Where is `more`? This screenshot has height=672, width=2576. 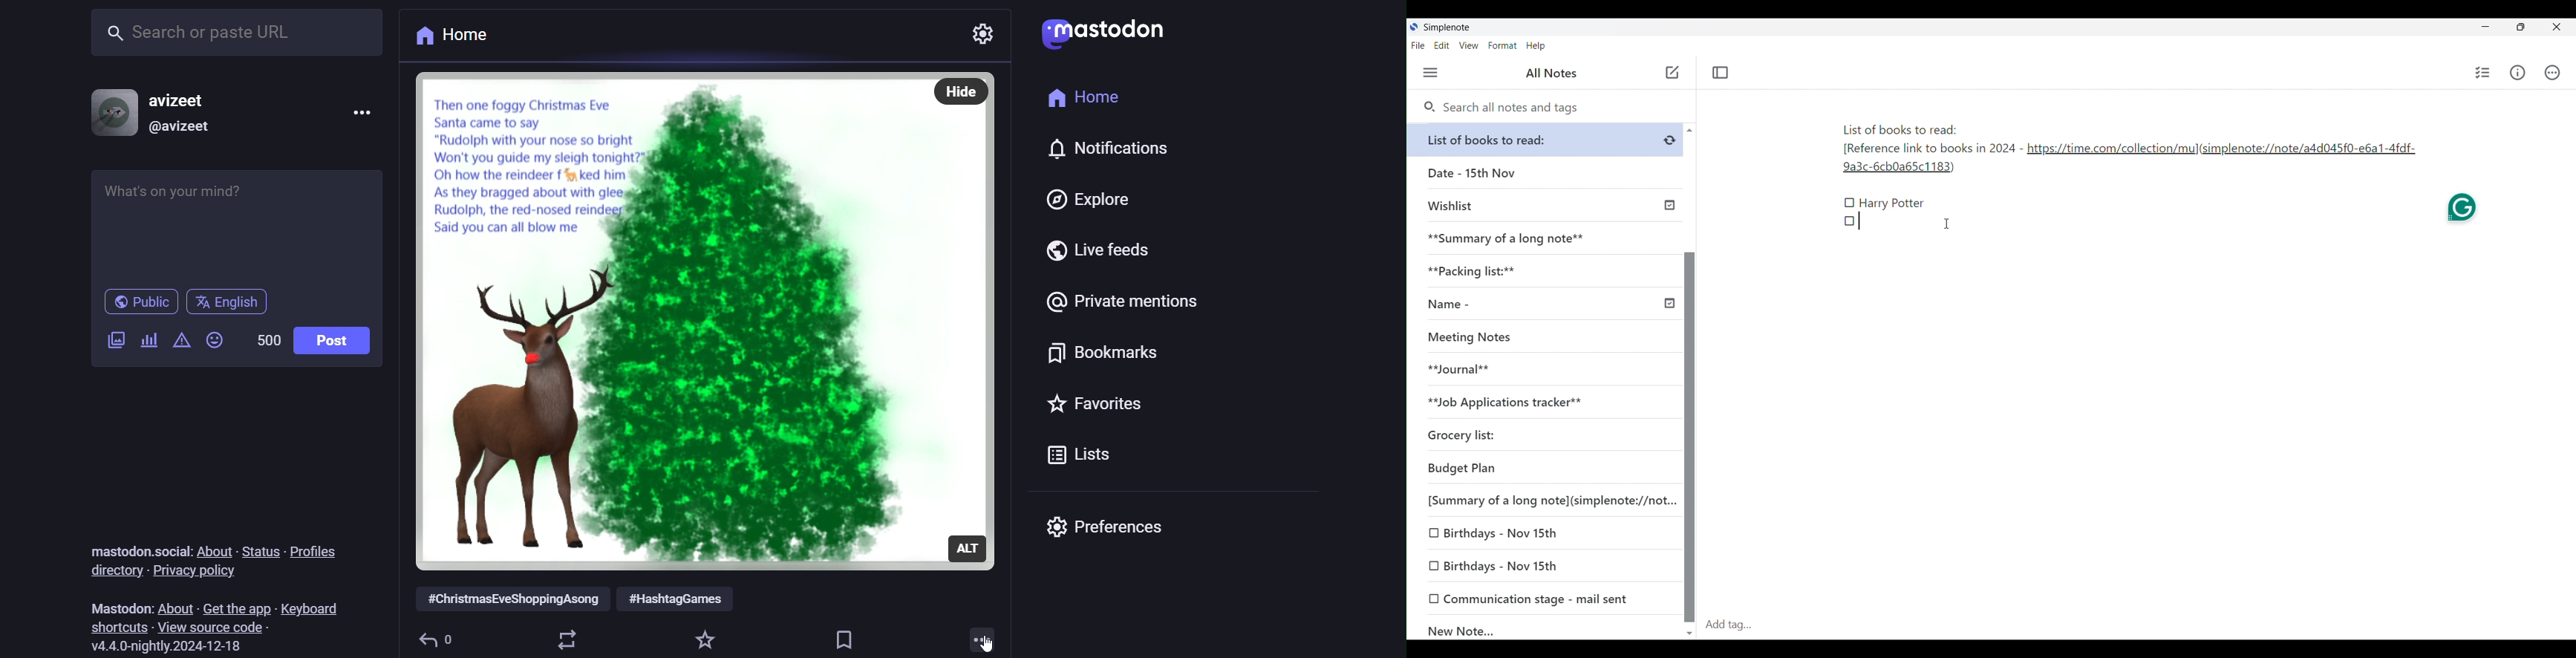
more is located at coordinates (365, 111).